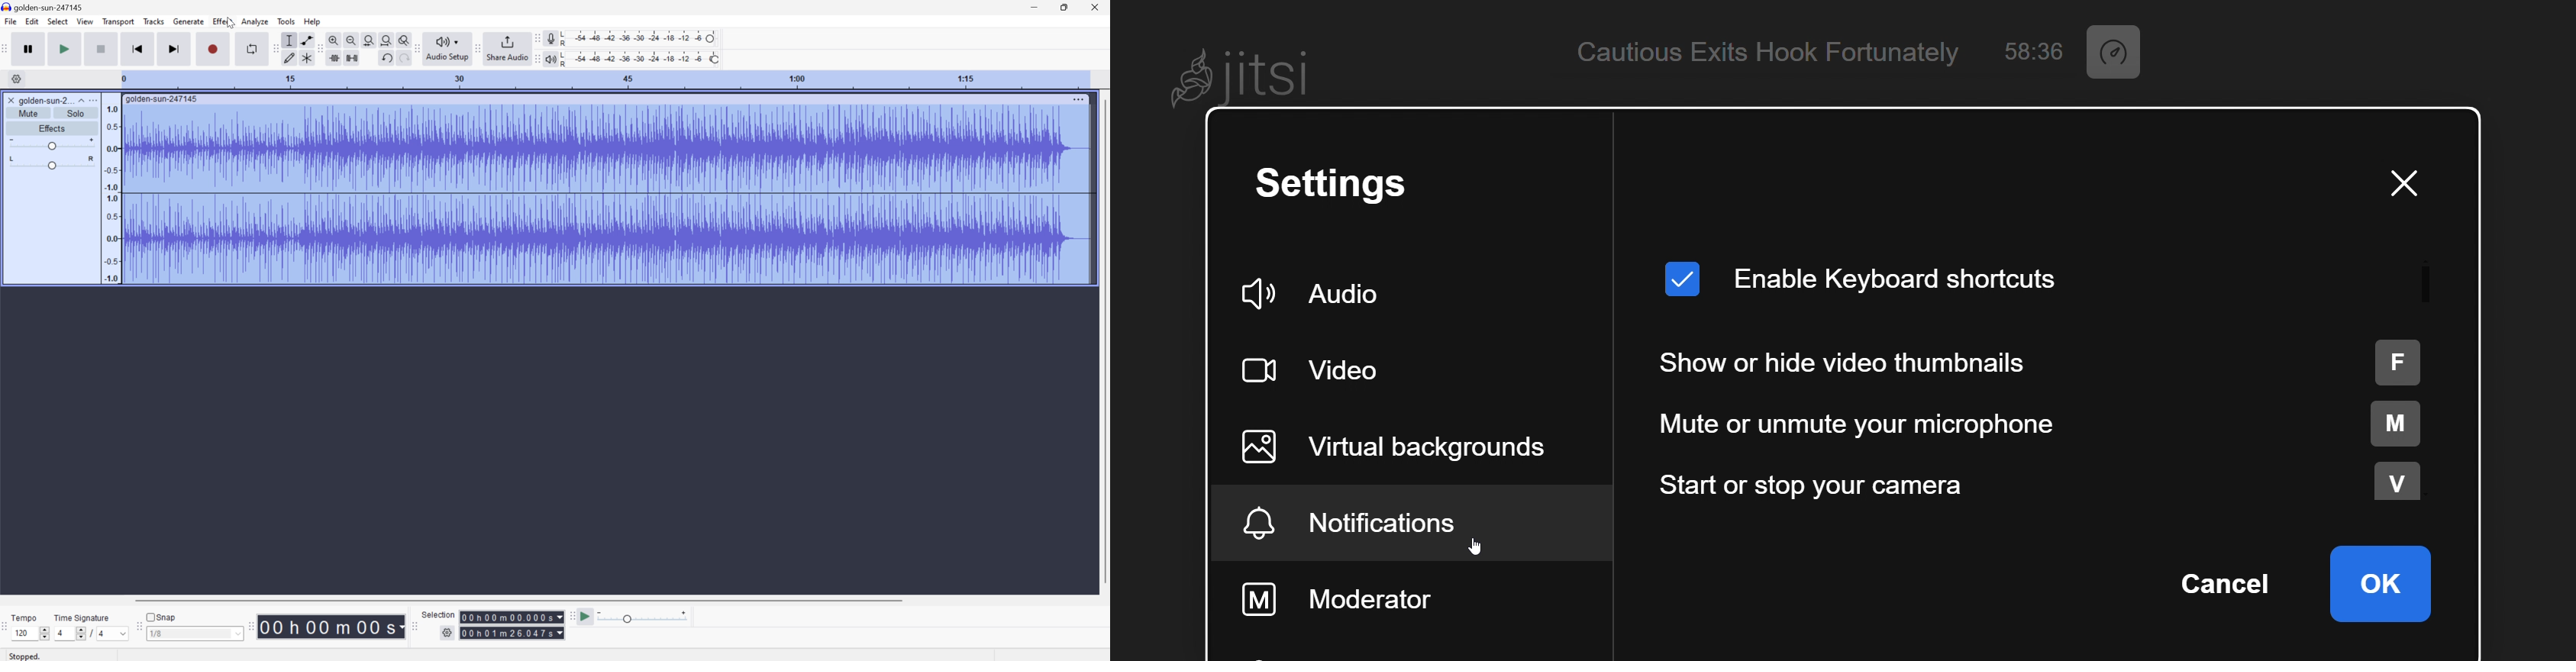 The height and width of the screenshot is (672, 2576). What do you see at coordinates (119, 22) in the screenshot?
I see `Transport` at bounding box center [119, 22].